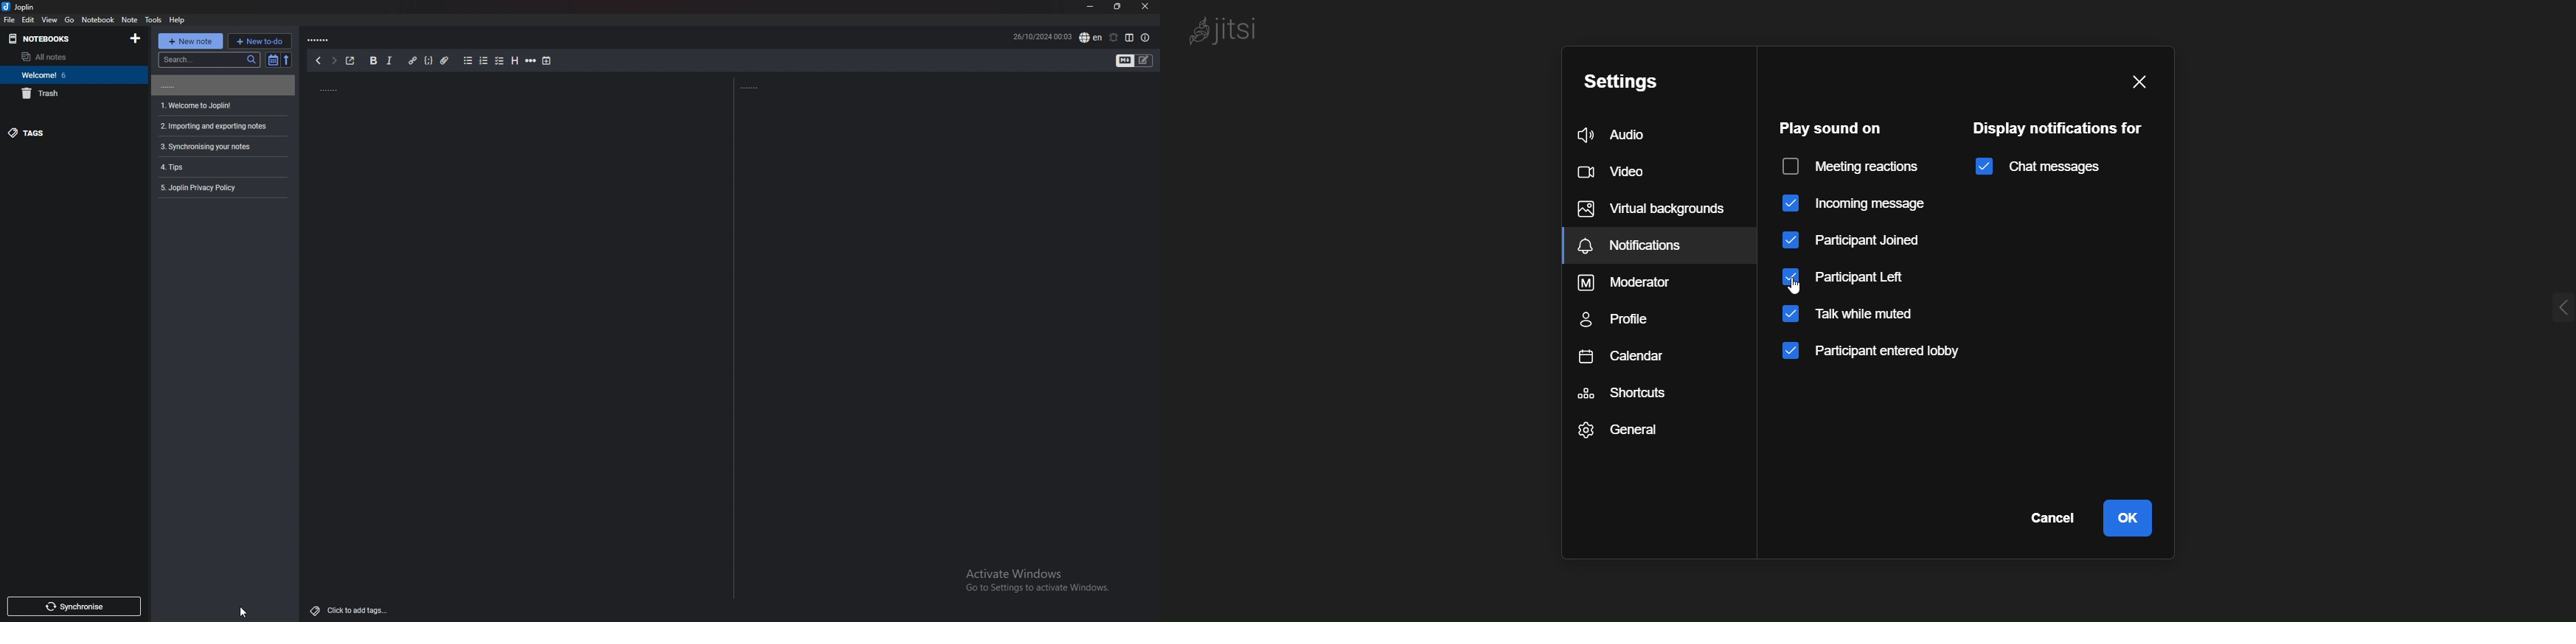  What do you see at coordinates (66, 56) in the screenshot?
I see `all notes` at bounding box center [66, 56].